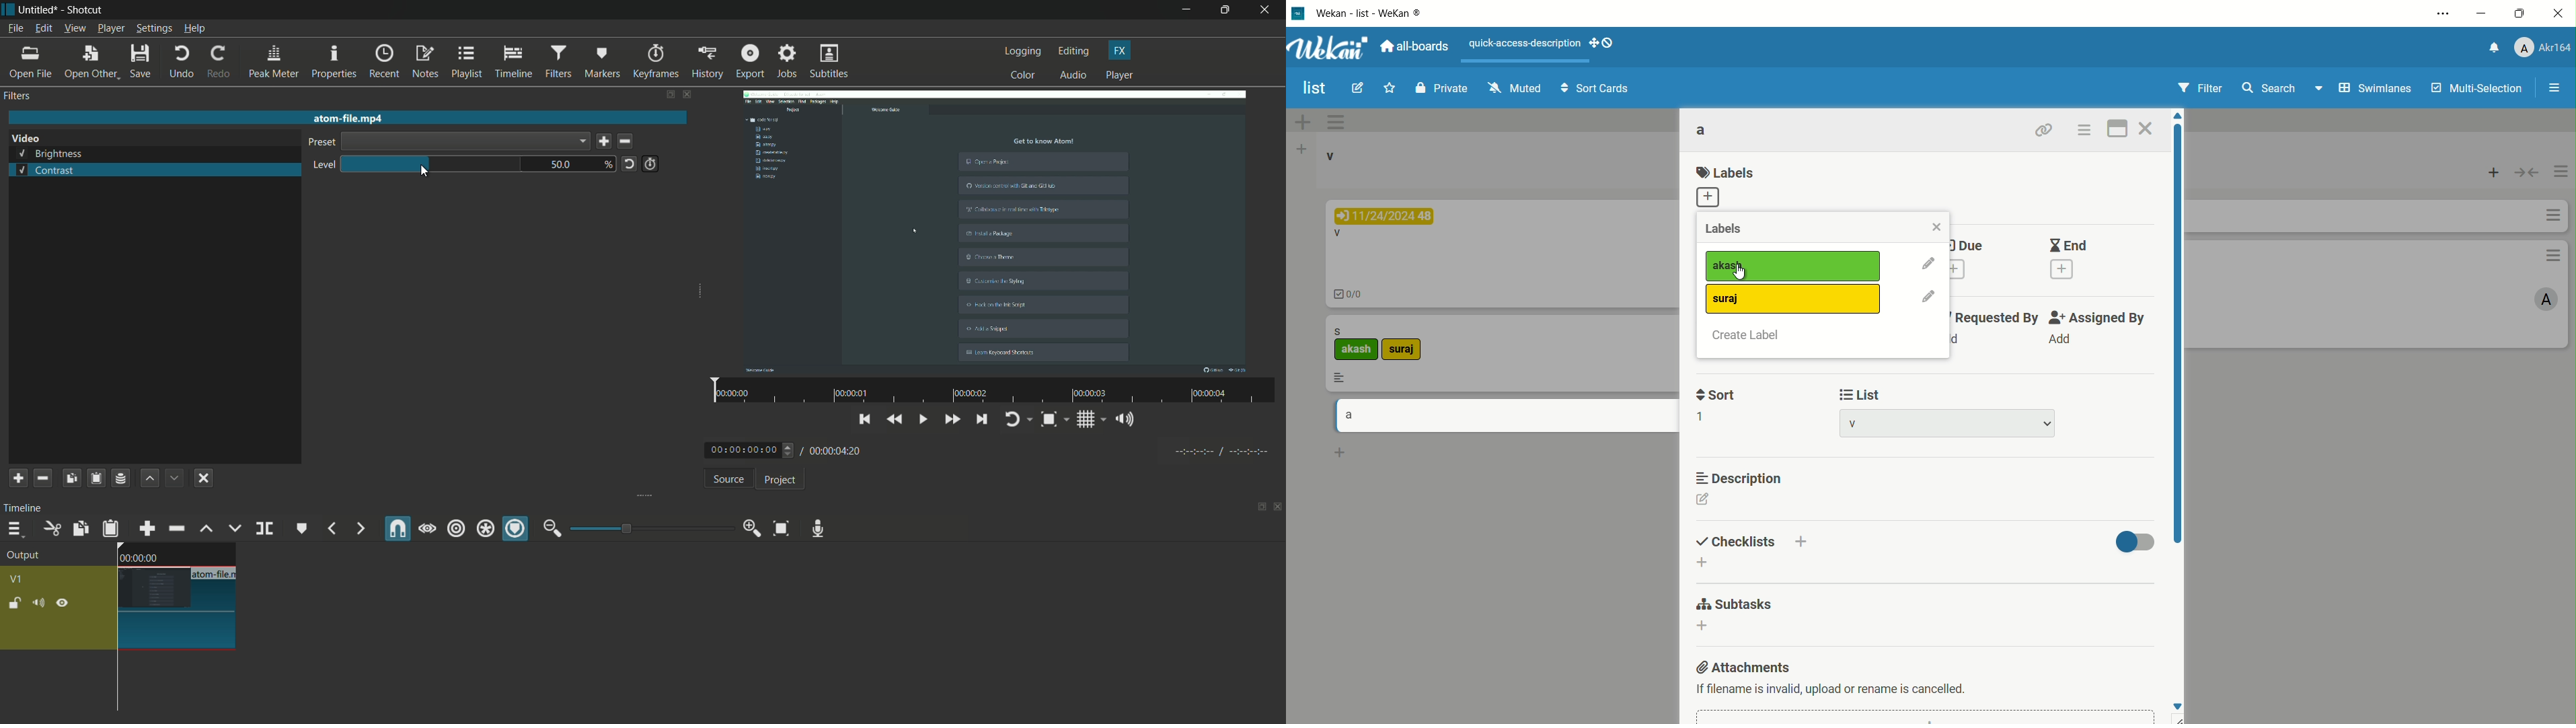 This screenshot has width=2576, height=728. Describe the element at coordinates (2067, 246) in the screenshot. I see `end` at that location.